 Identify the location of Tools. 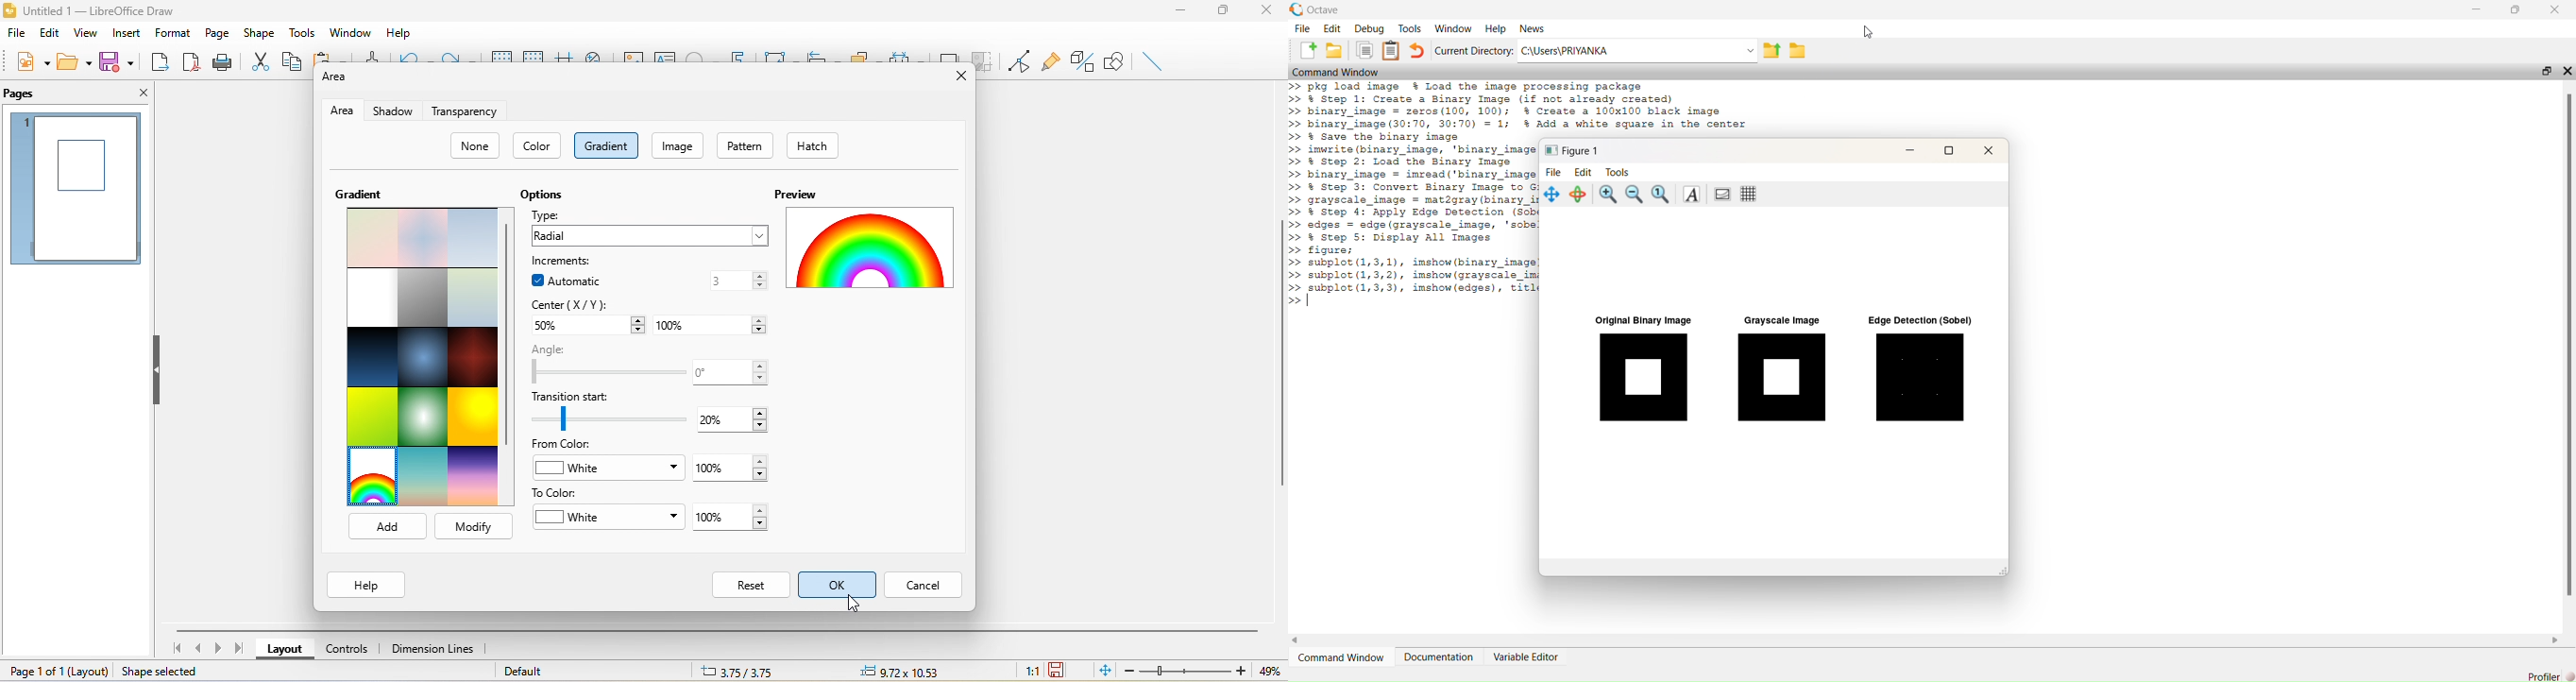
(1411, 28).